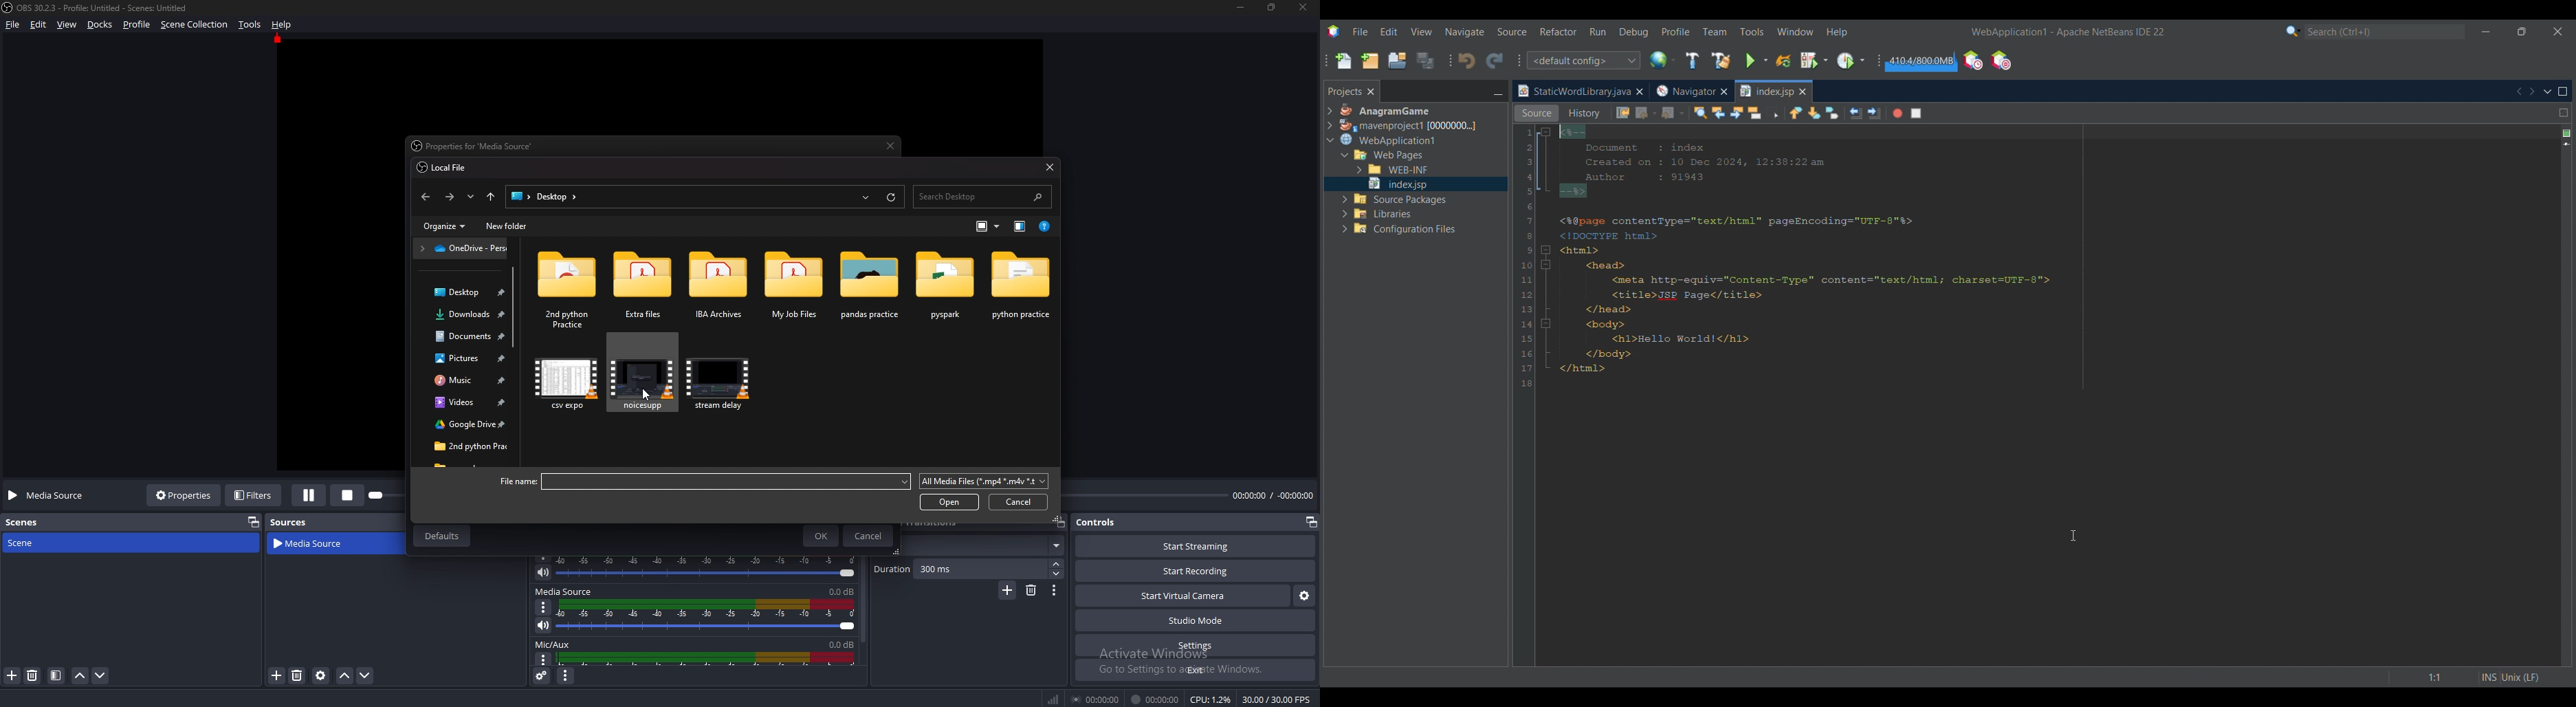 The height and width of the screenshot is (728, 2576). What do you see at coordinates (720, 287) in the screenshot?
I see `folder` at bounding box center [720, 287].